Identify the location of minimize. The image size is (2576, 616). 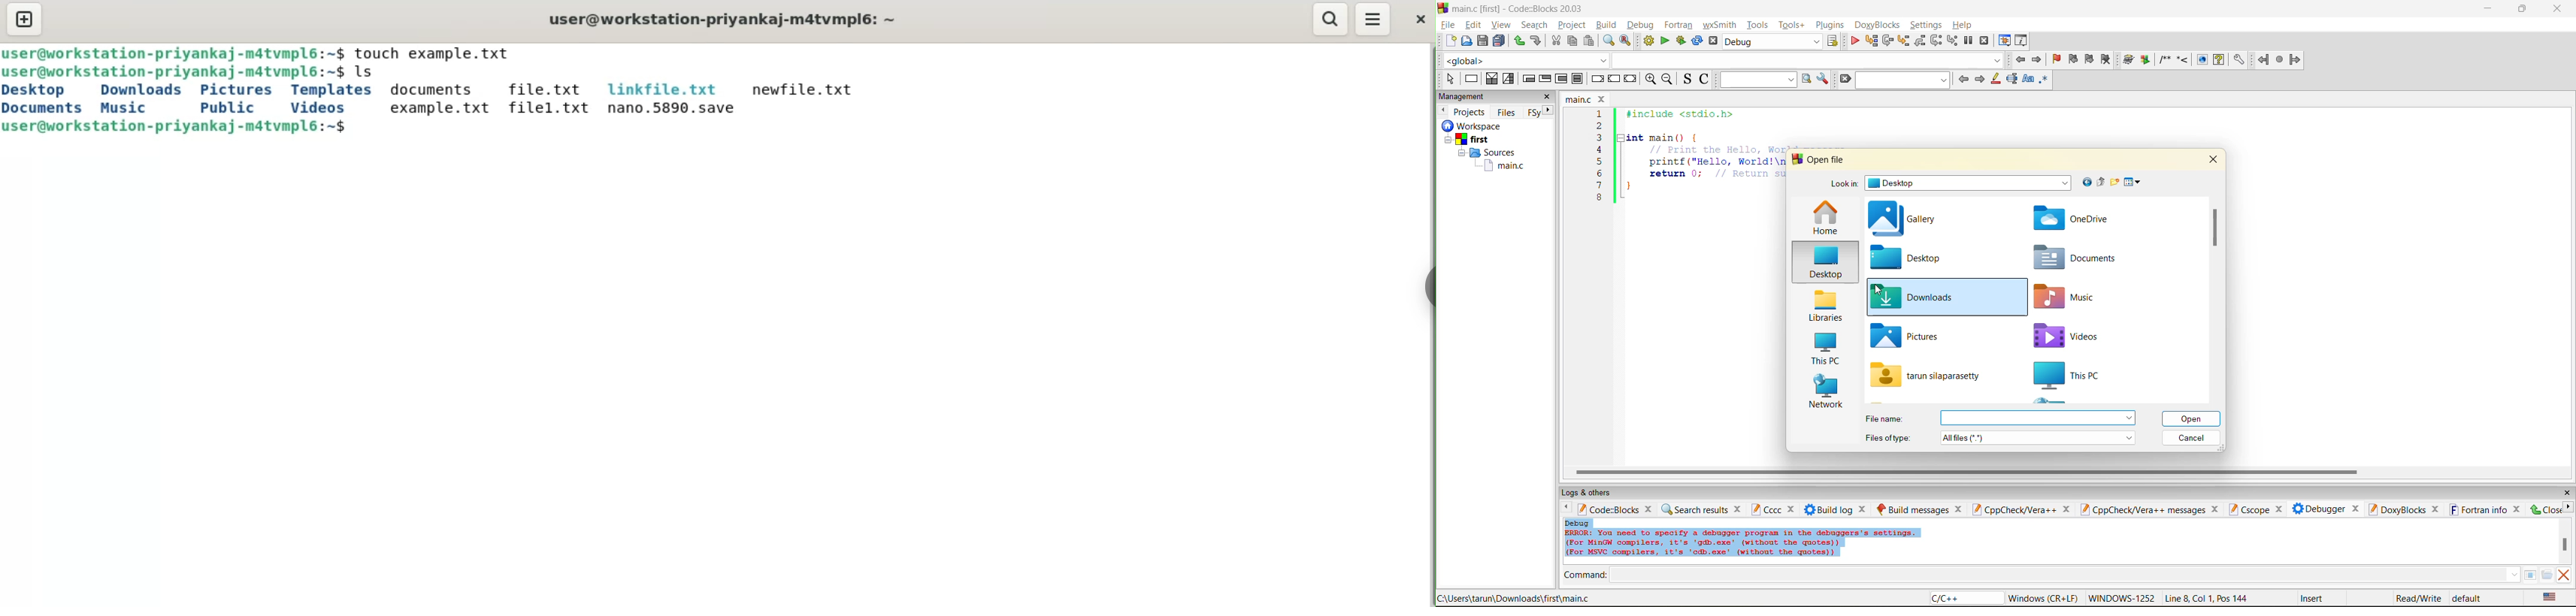
(2489, 9).